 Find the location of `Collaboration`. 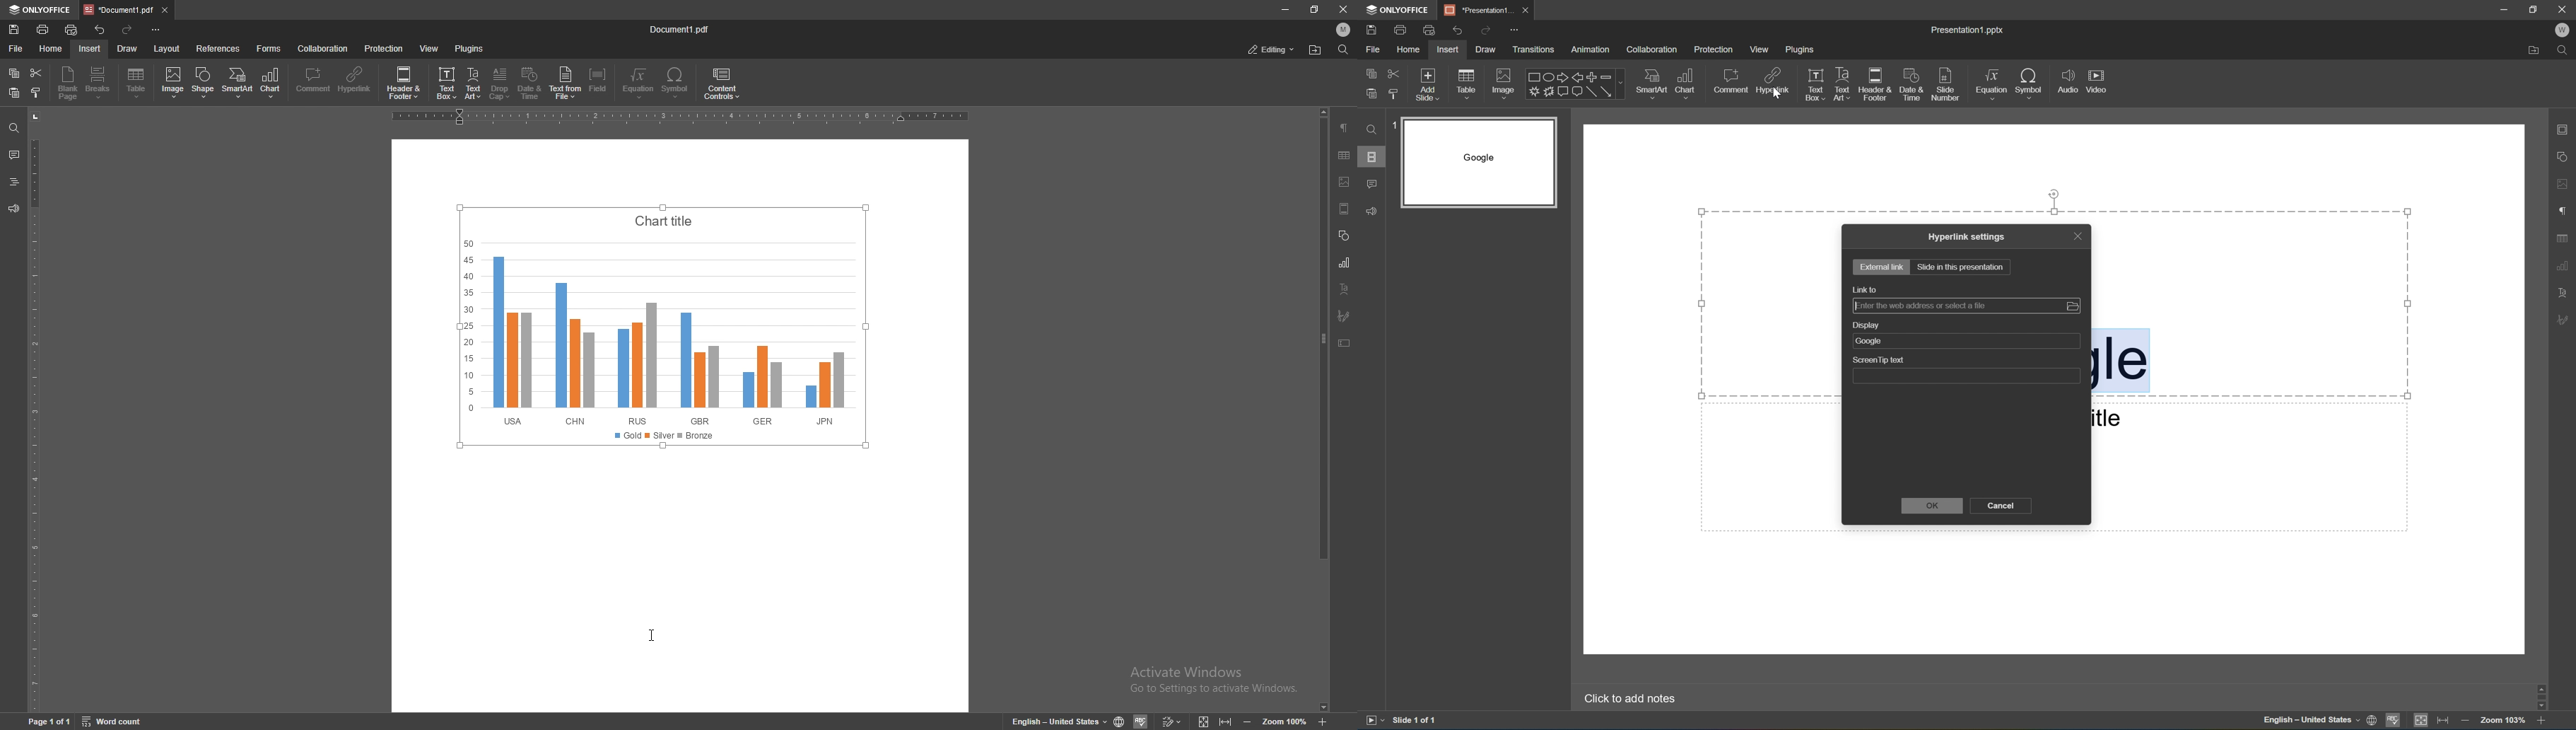

Collaboration is located at coordinates (1651, 50).